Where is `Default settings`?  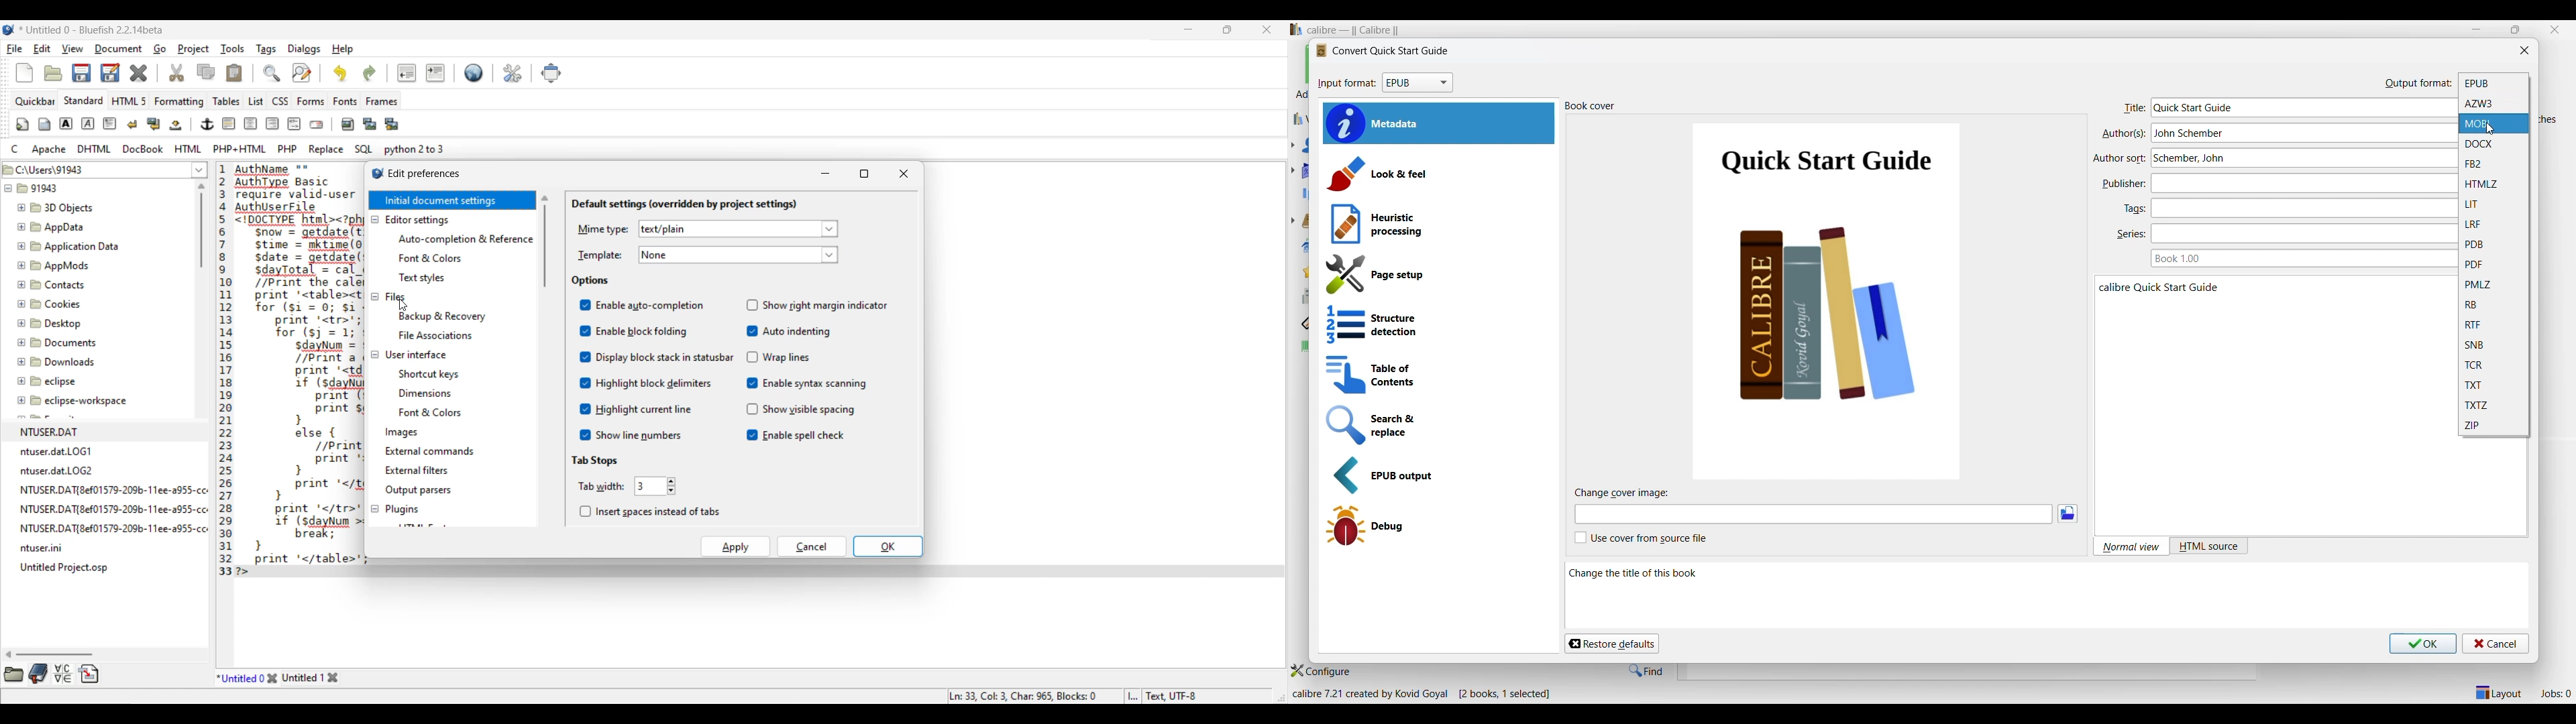
Default settings is located at coordinates (474, 72).